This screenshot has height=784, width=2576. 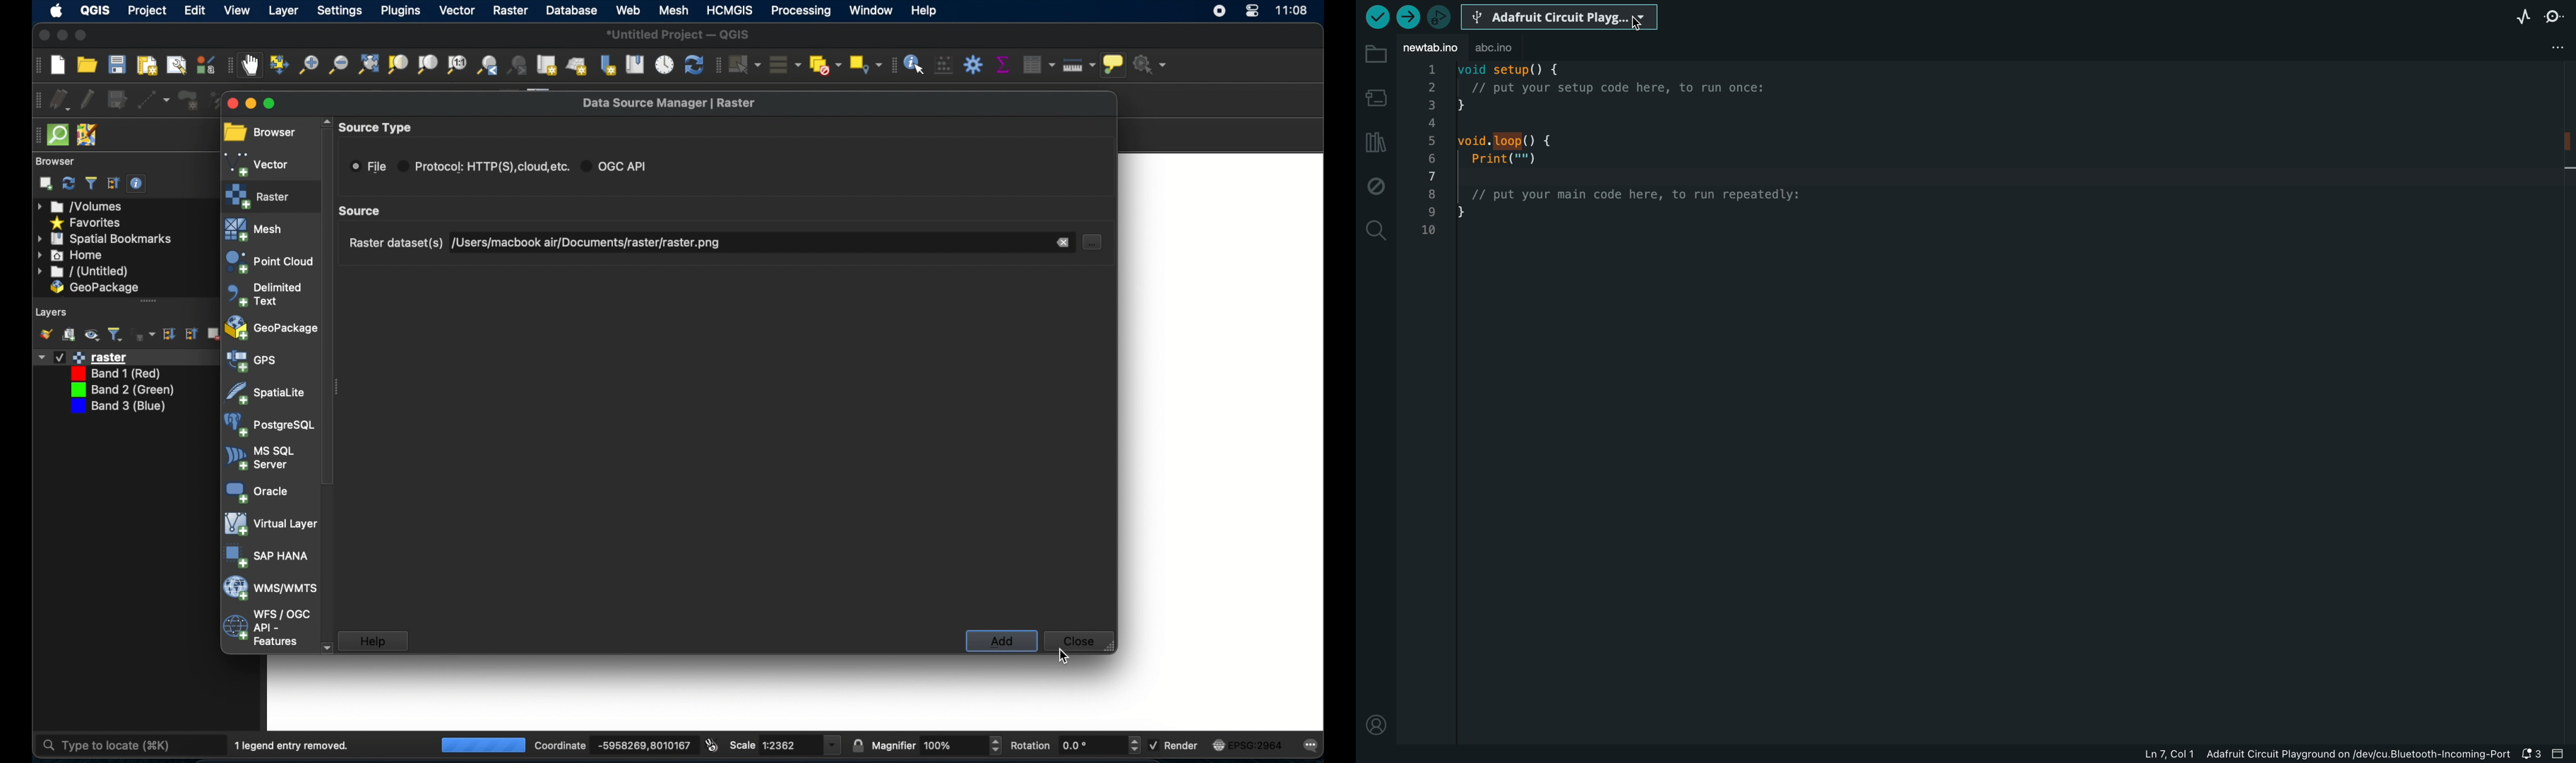 I want to click on geo package, so click(x=94, y=288).